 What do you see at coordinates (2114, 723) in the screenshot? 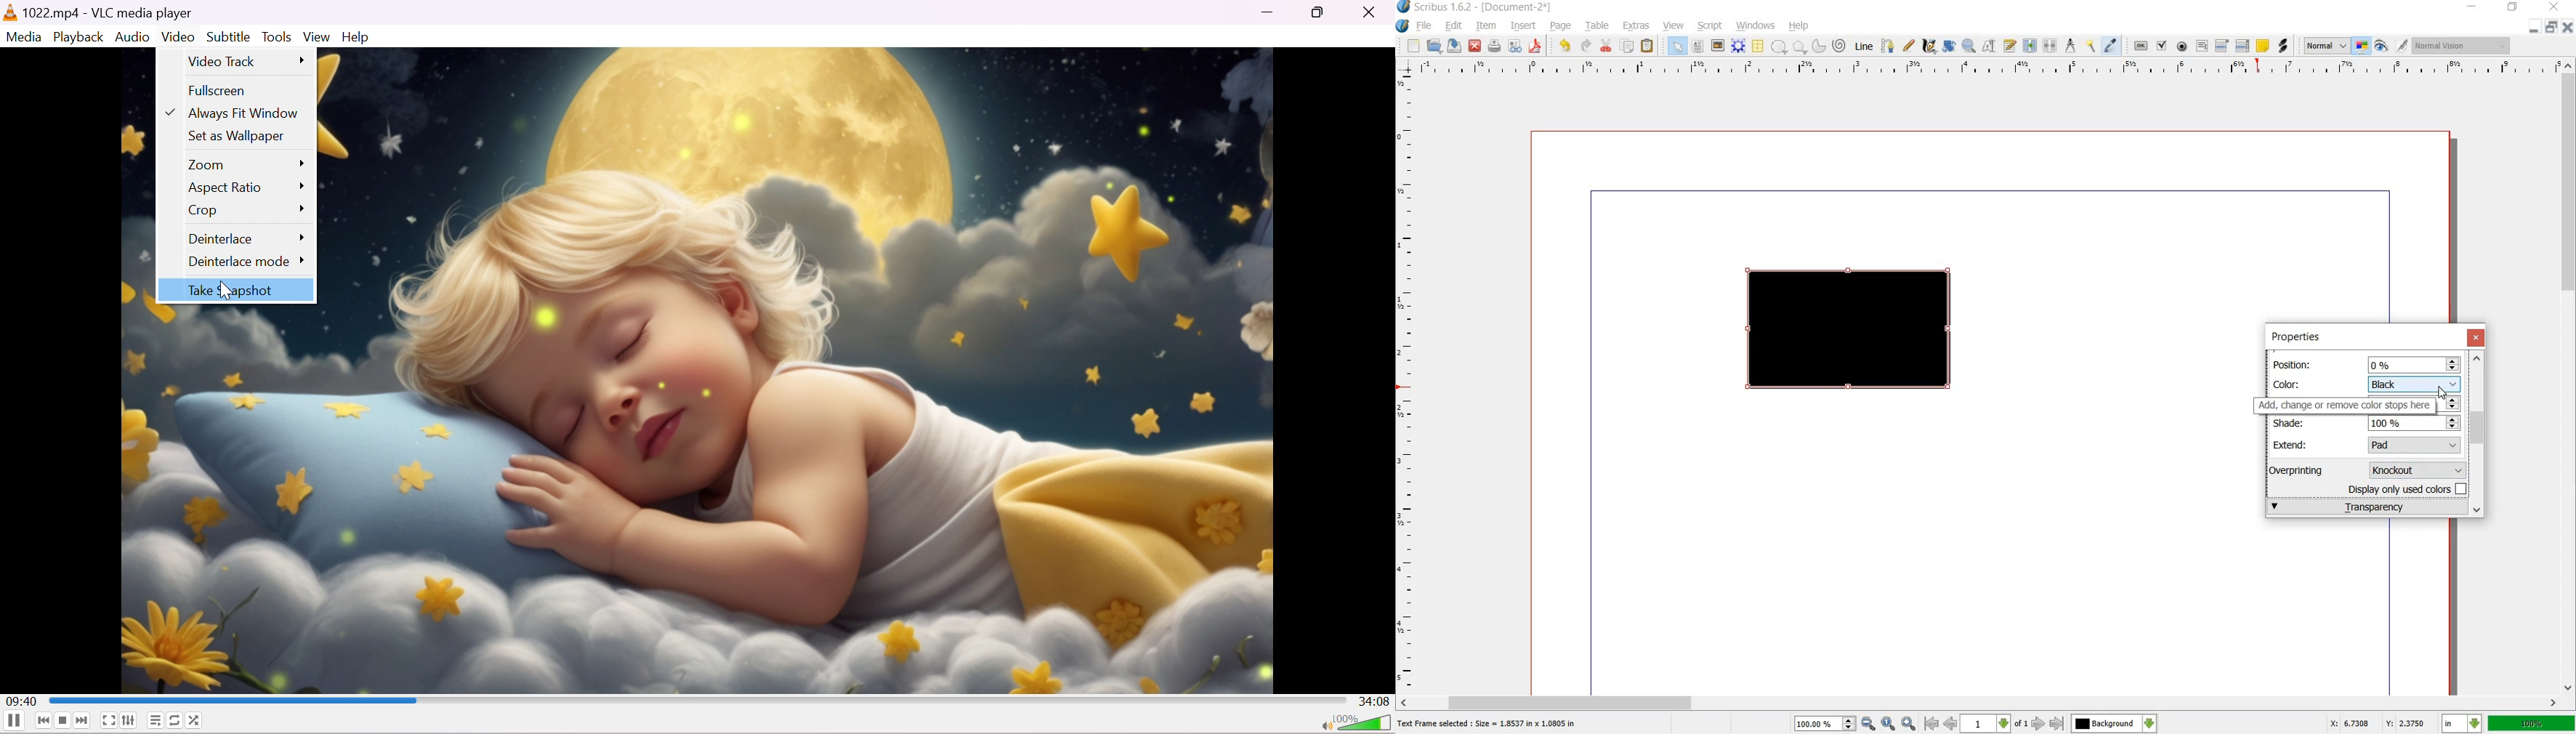
I see `Background` at bounding box center [2114, 723].